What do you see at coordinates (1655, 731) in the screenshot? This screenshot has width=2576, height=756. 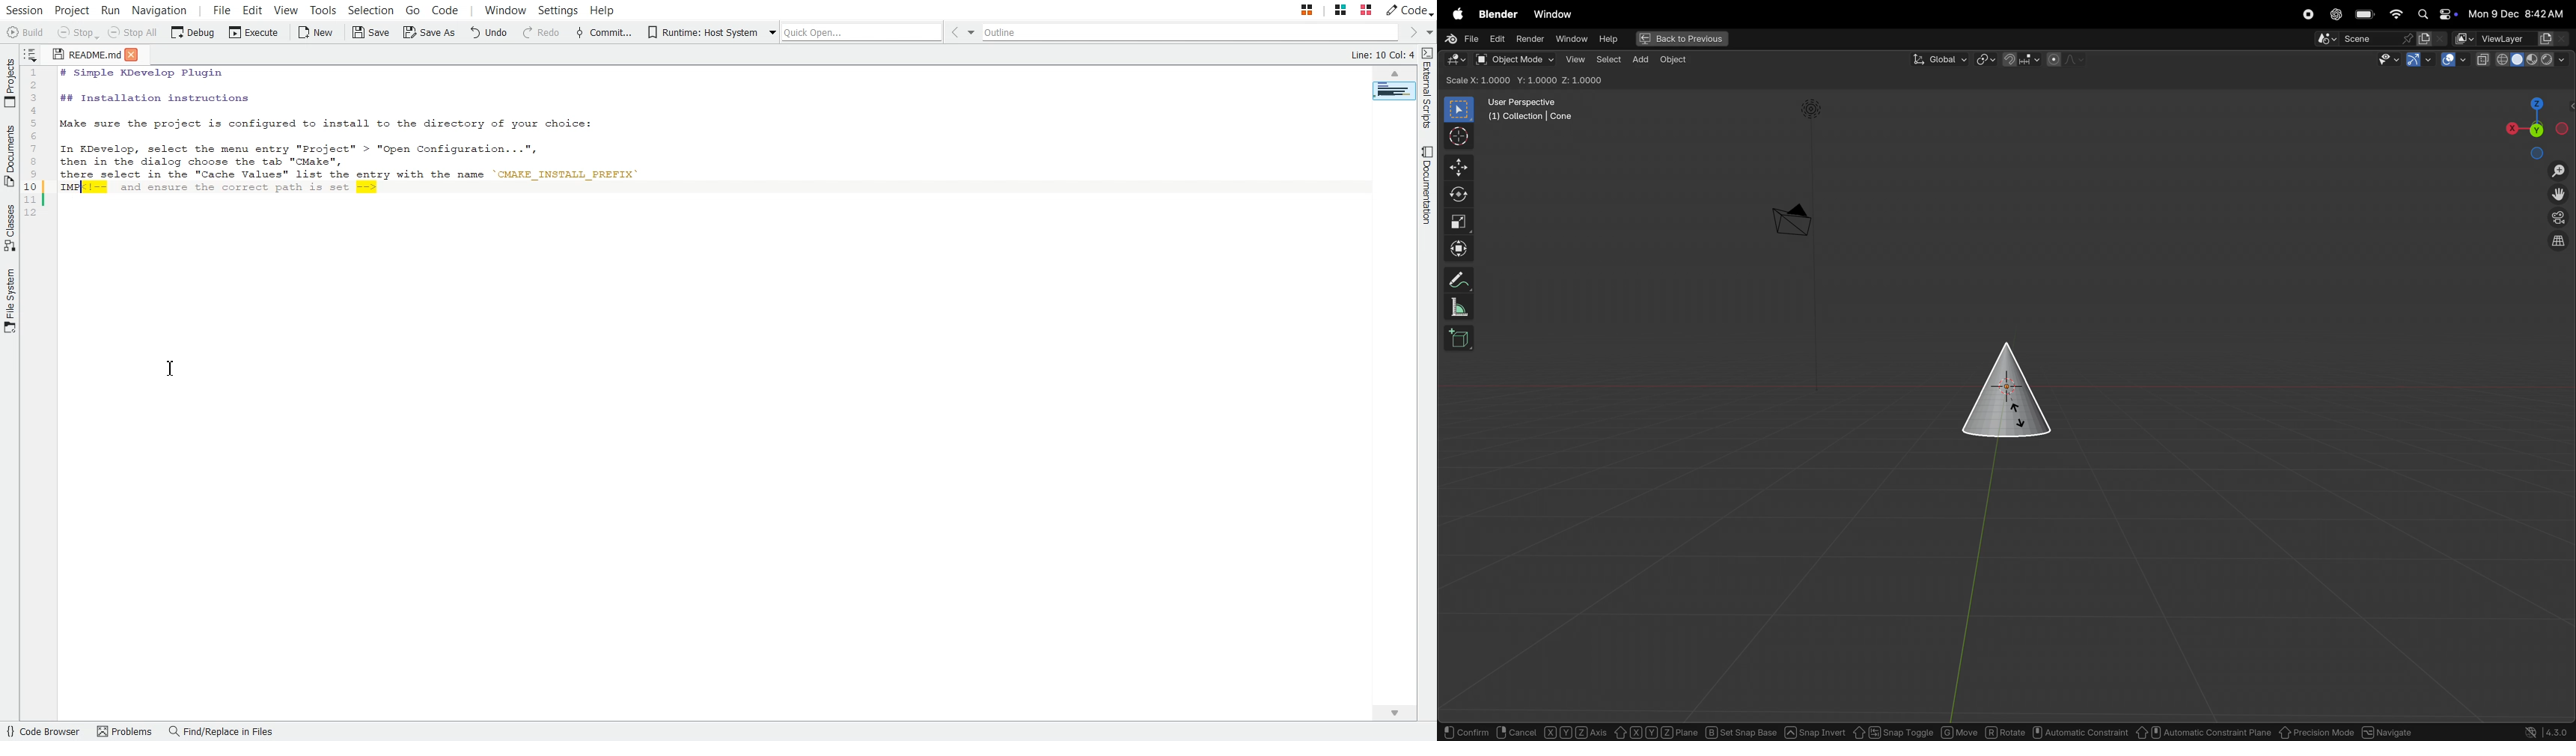 I see `X Y Z Plane` at bounding box center [1655, 731].